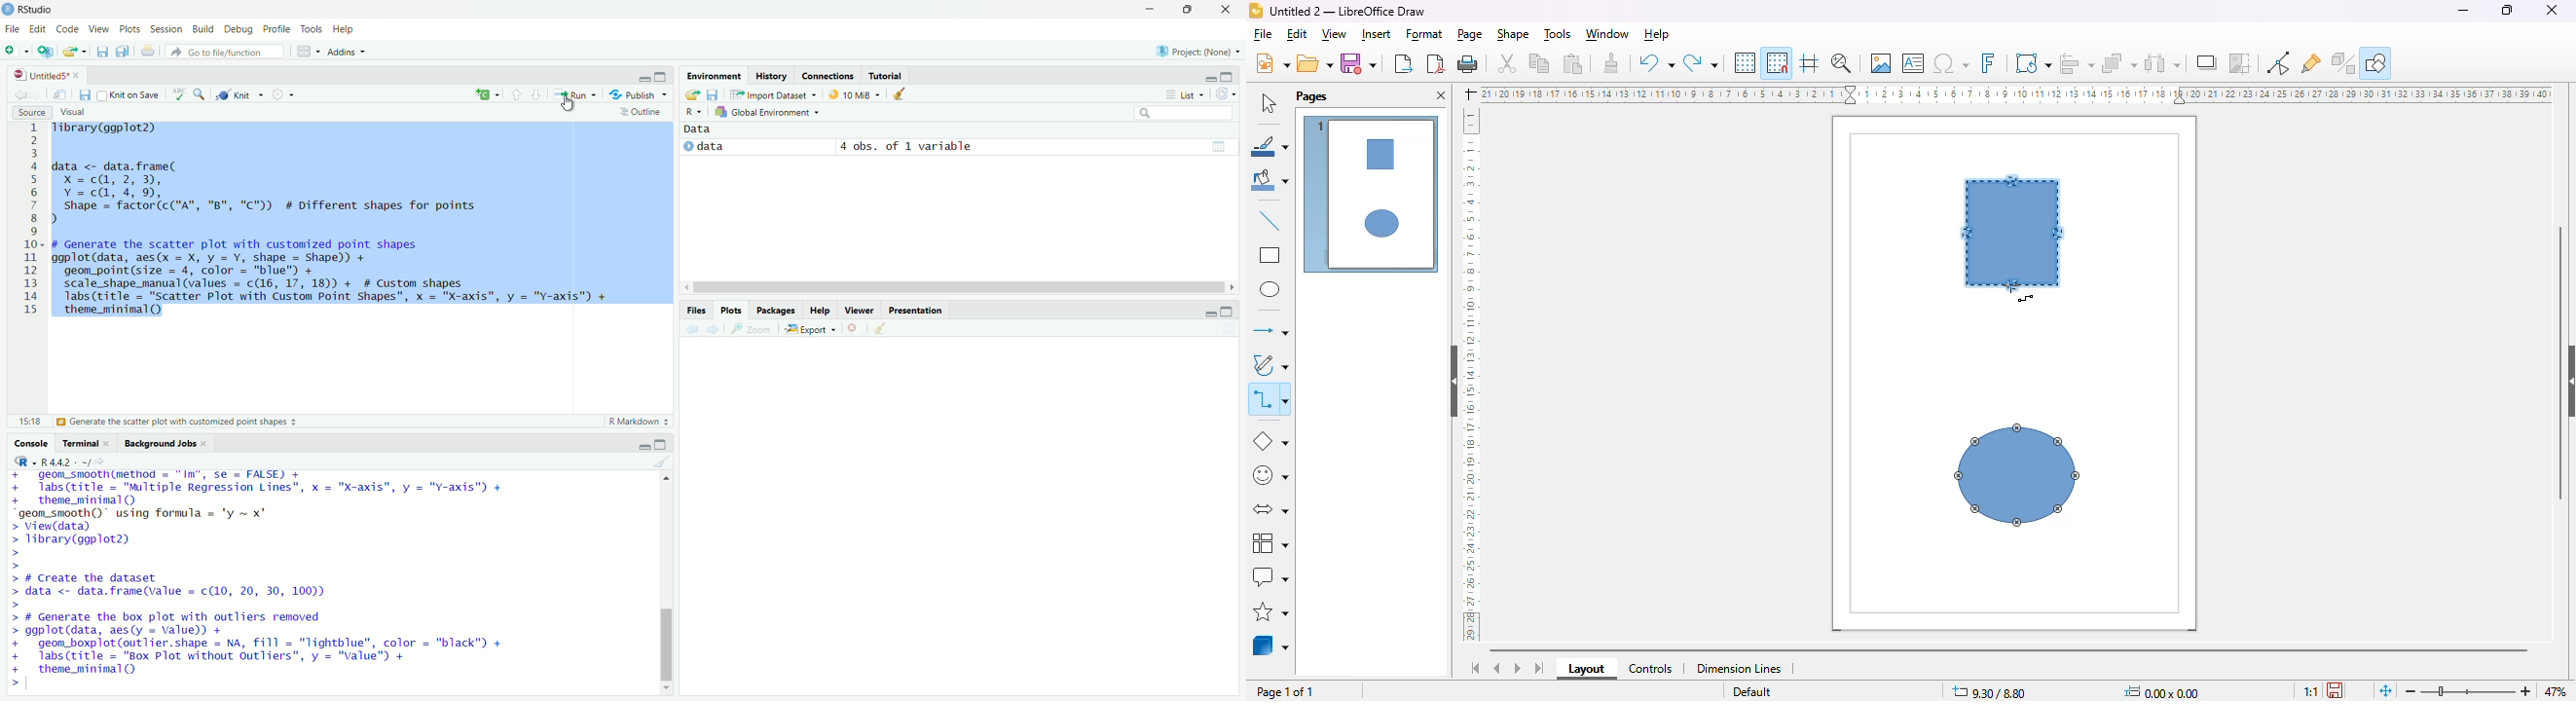 Image resolution: width=2576 pixels, height=728 pixels. What do you see at coordinates (1230, 329) in the screenshot?
I see `Refresh current plot` at bounding box center [1230, 329].